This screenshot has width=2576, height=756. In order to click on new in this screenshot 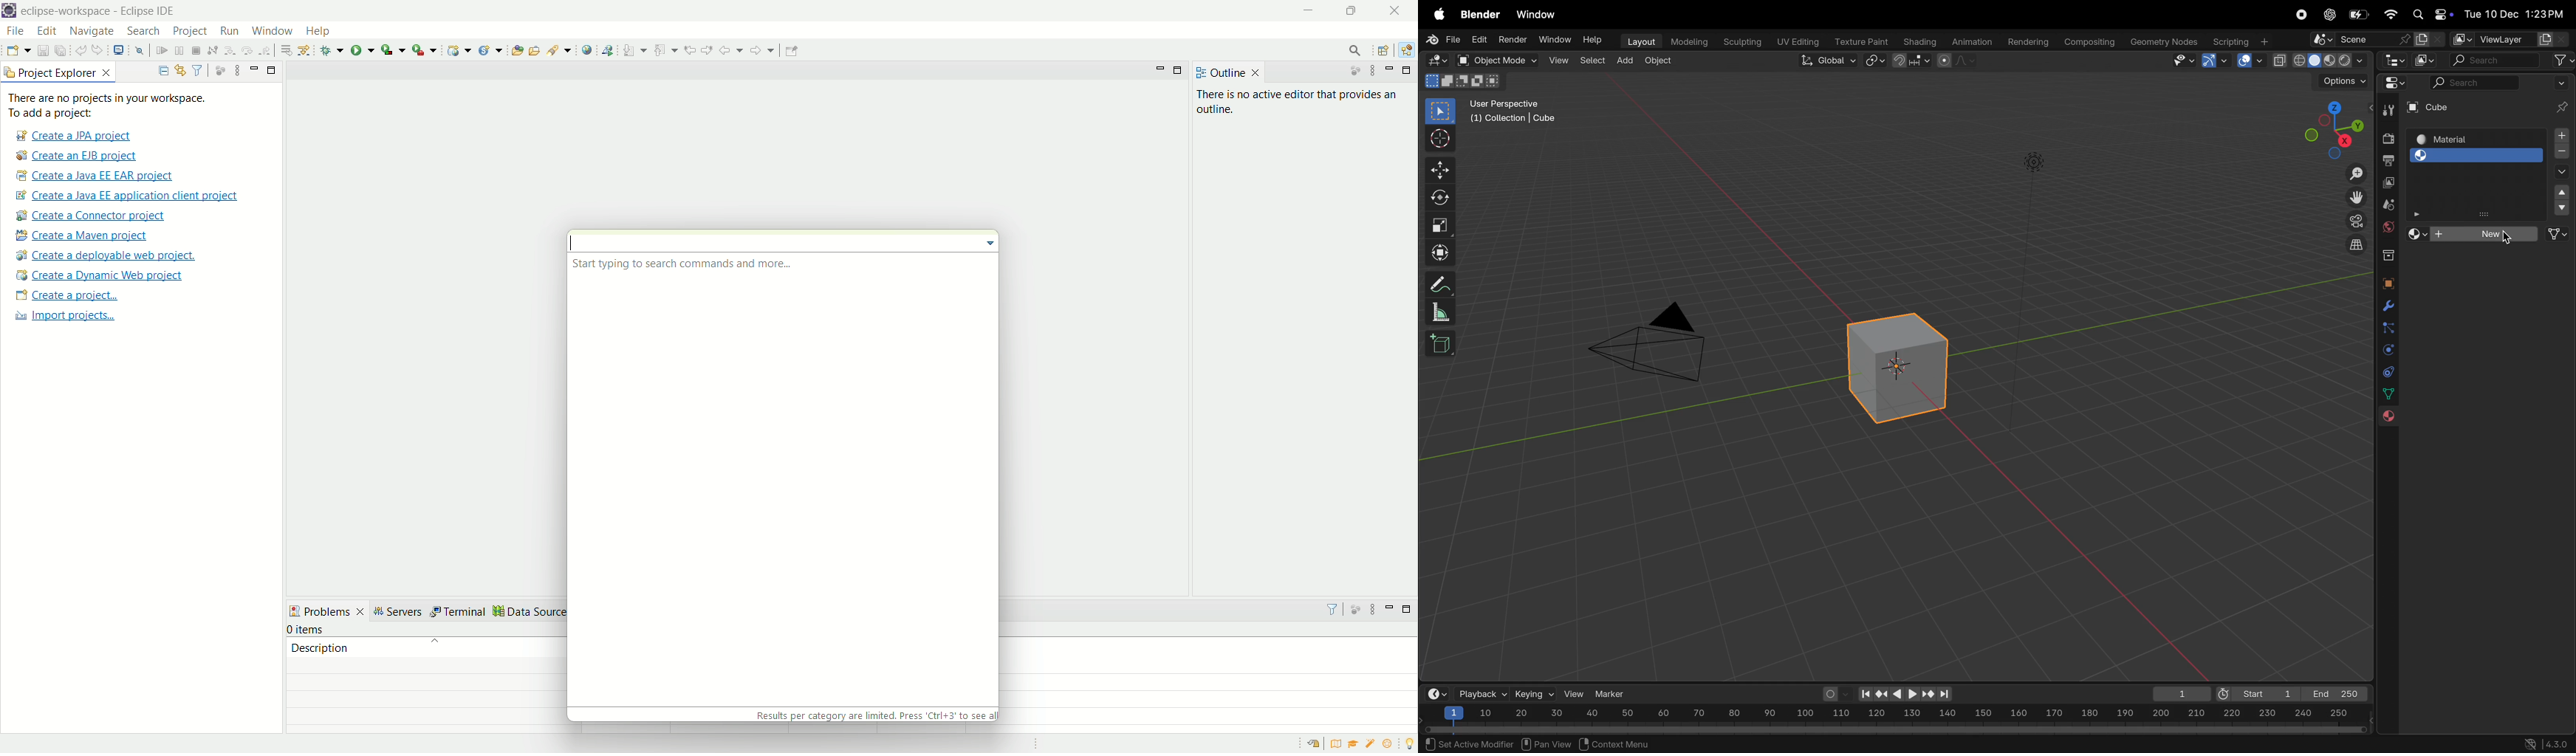, I will do `click(2488, 234)`.